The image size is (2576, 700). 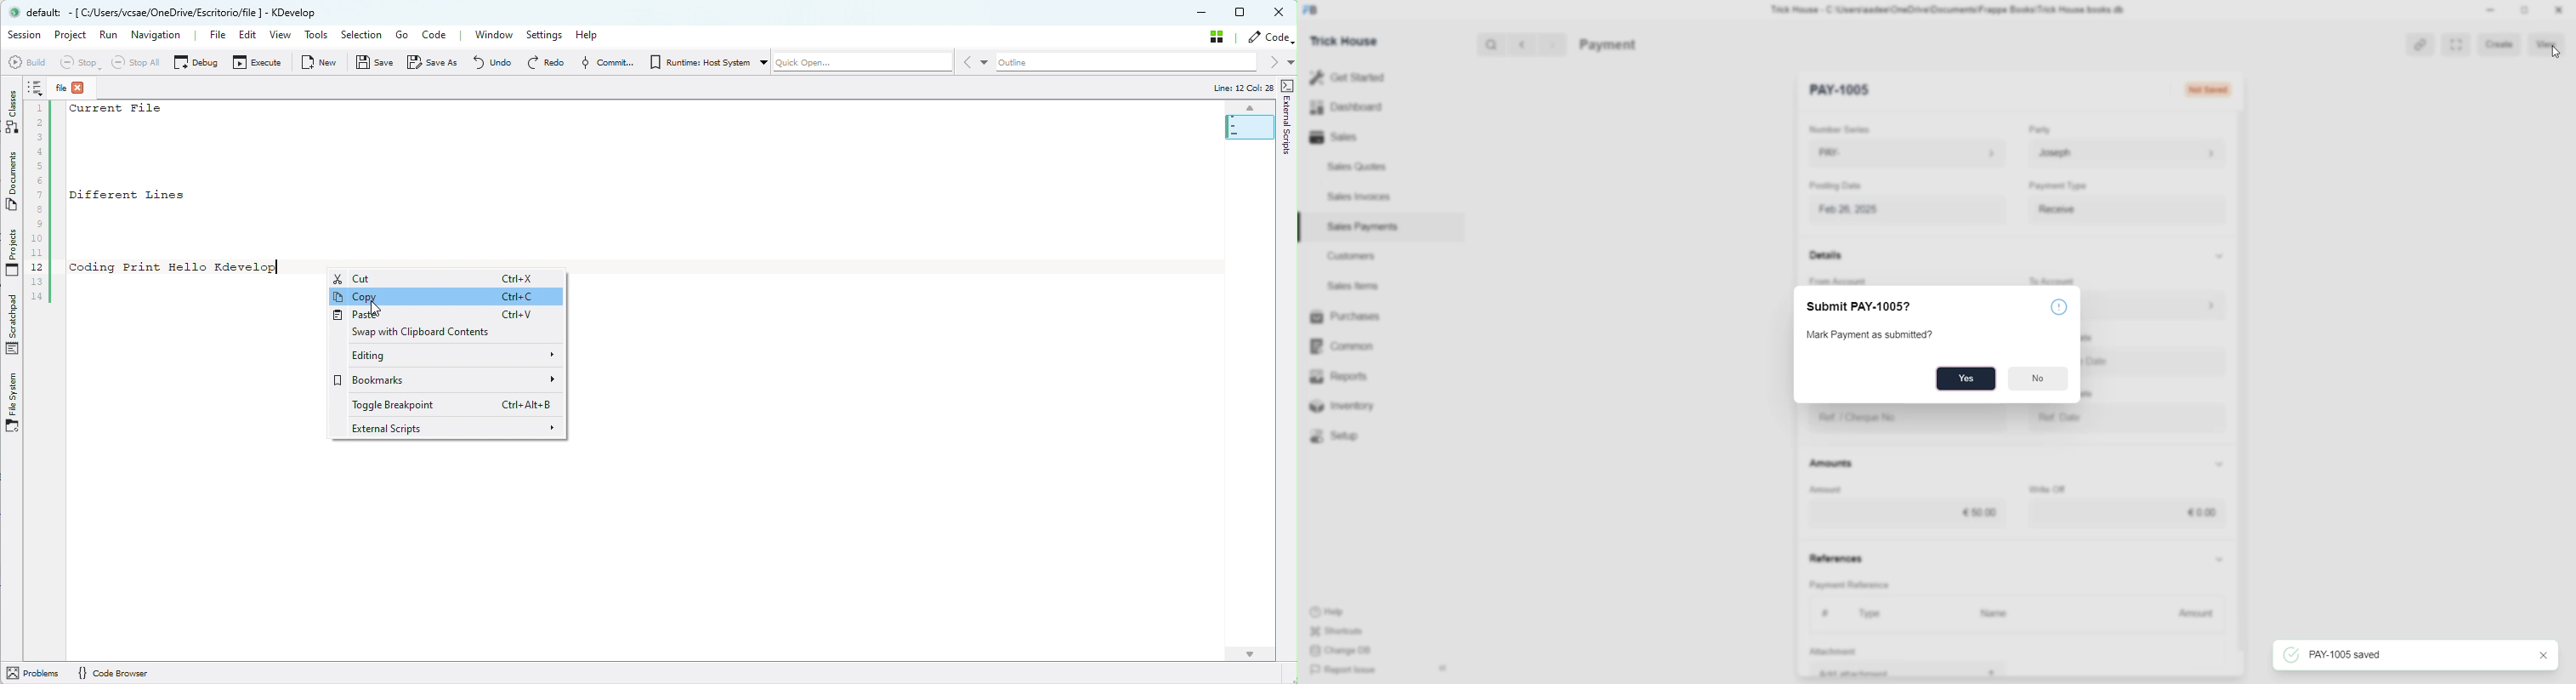 What do you see at coordinates (2129, 418) in the screenshot?
I see `Ref. Date` at bounding box center [2129, 418].